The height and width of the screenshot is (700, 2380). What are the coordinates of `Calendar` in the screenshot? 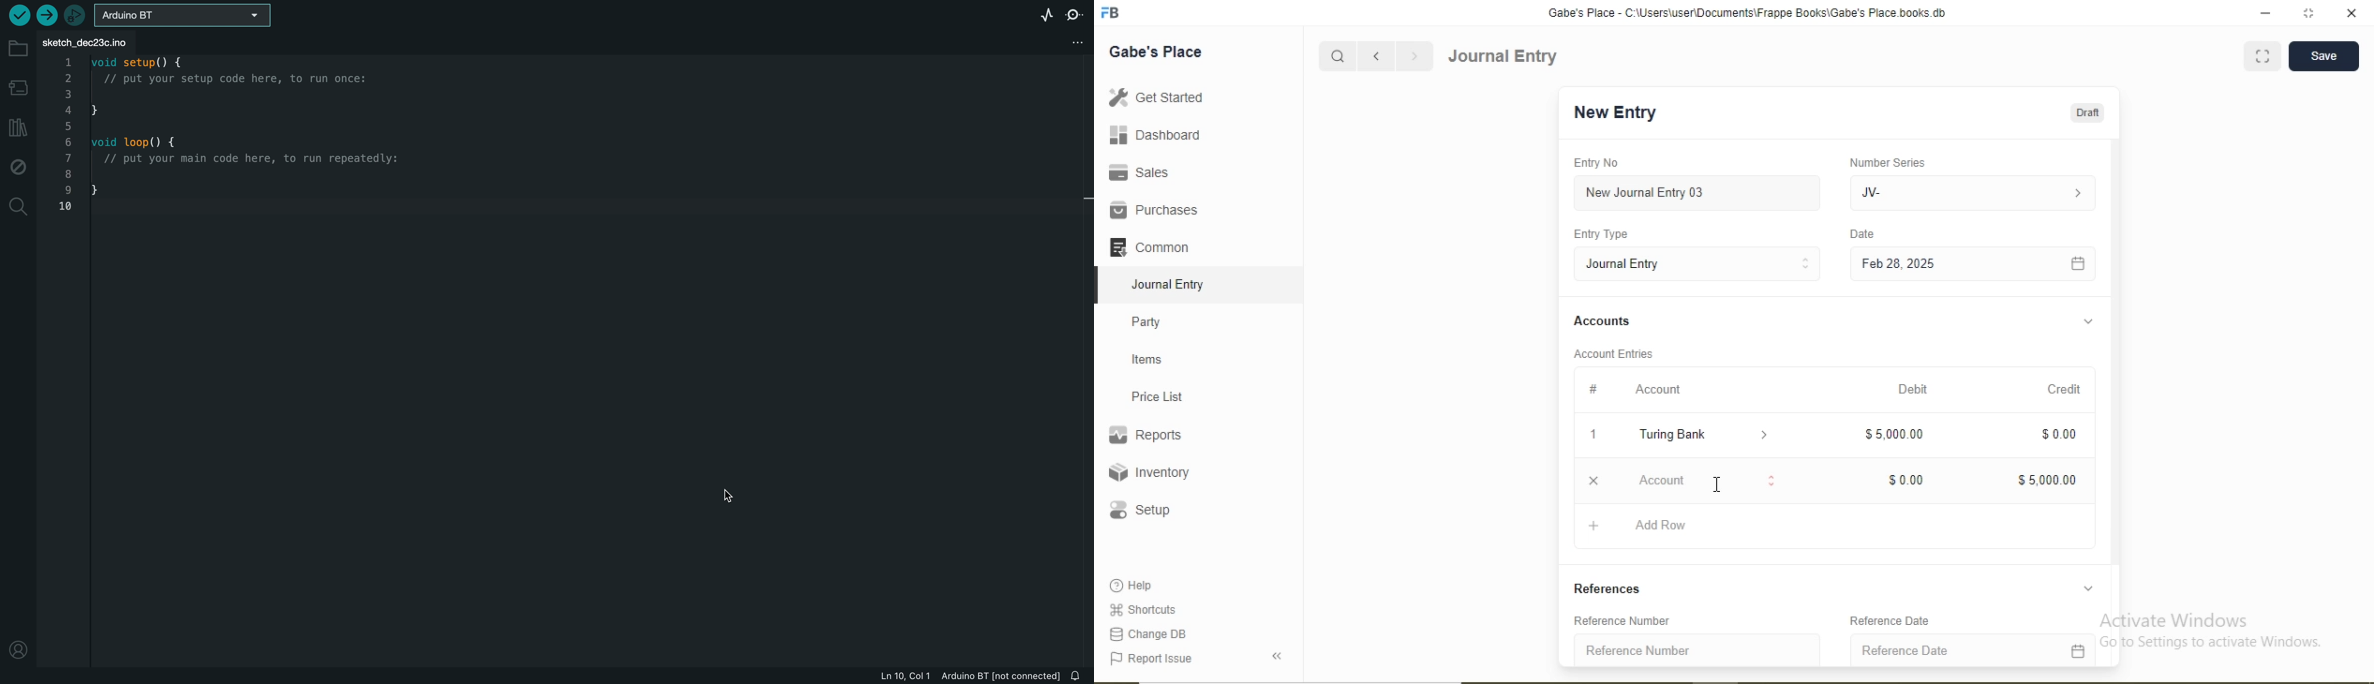 It's located at (2078, 265).